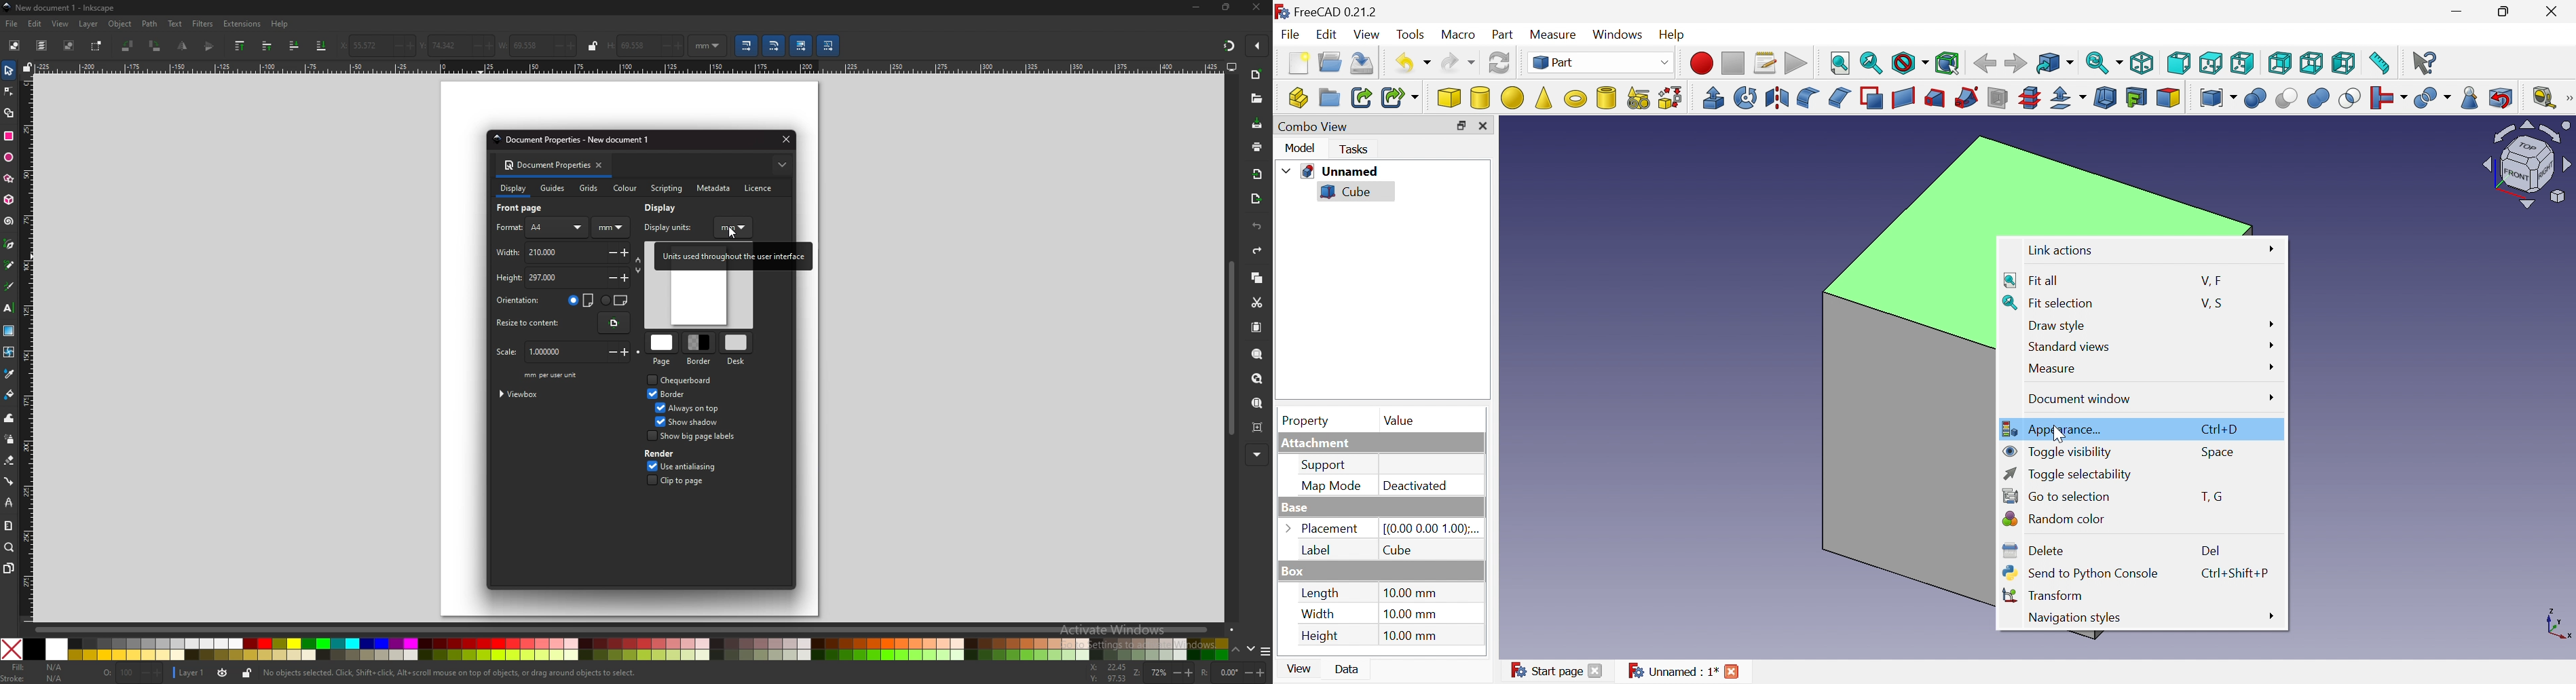  Describe the element at coordinates (2055, 62) in the screenshot. I see `Got to linked object` at that location.